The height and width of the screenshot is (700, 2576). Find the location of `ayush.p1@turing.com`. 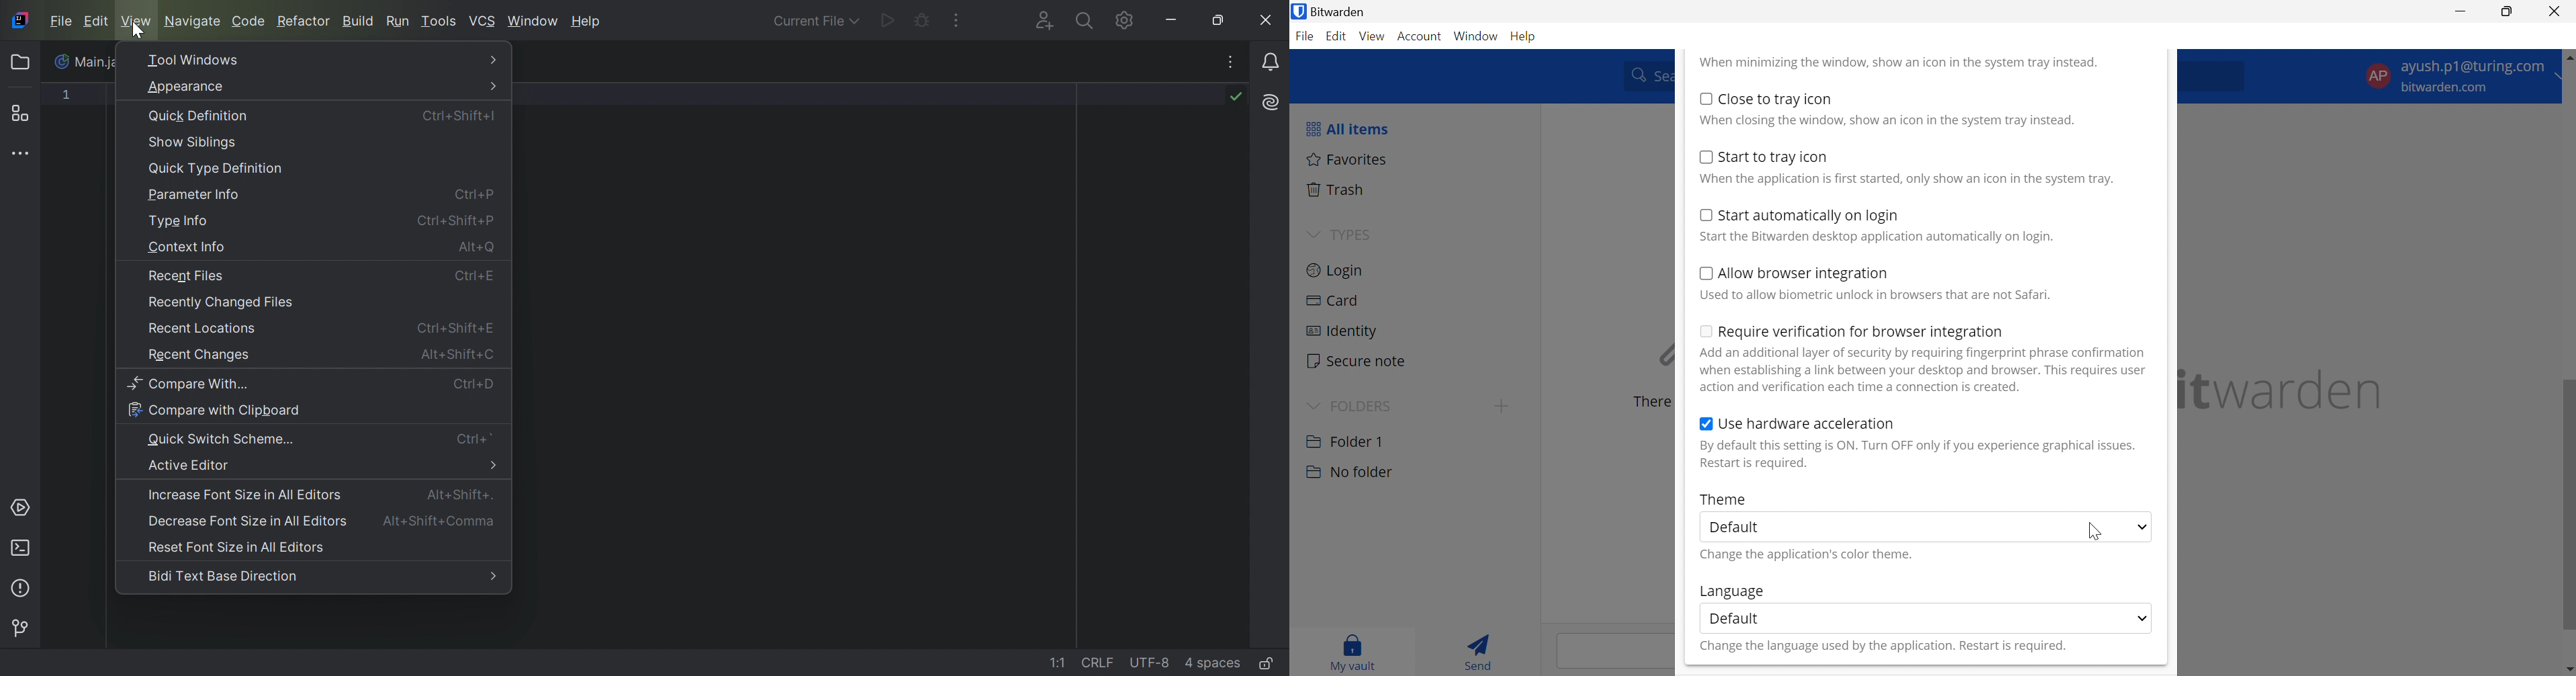

ayush.p1@turing.com is located at coordinates (2475, 69).